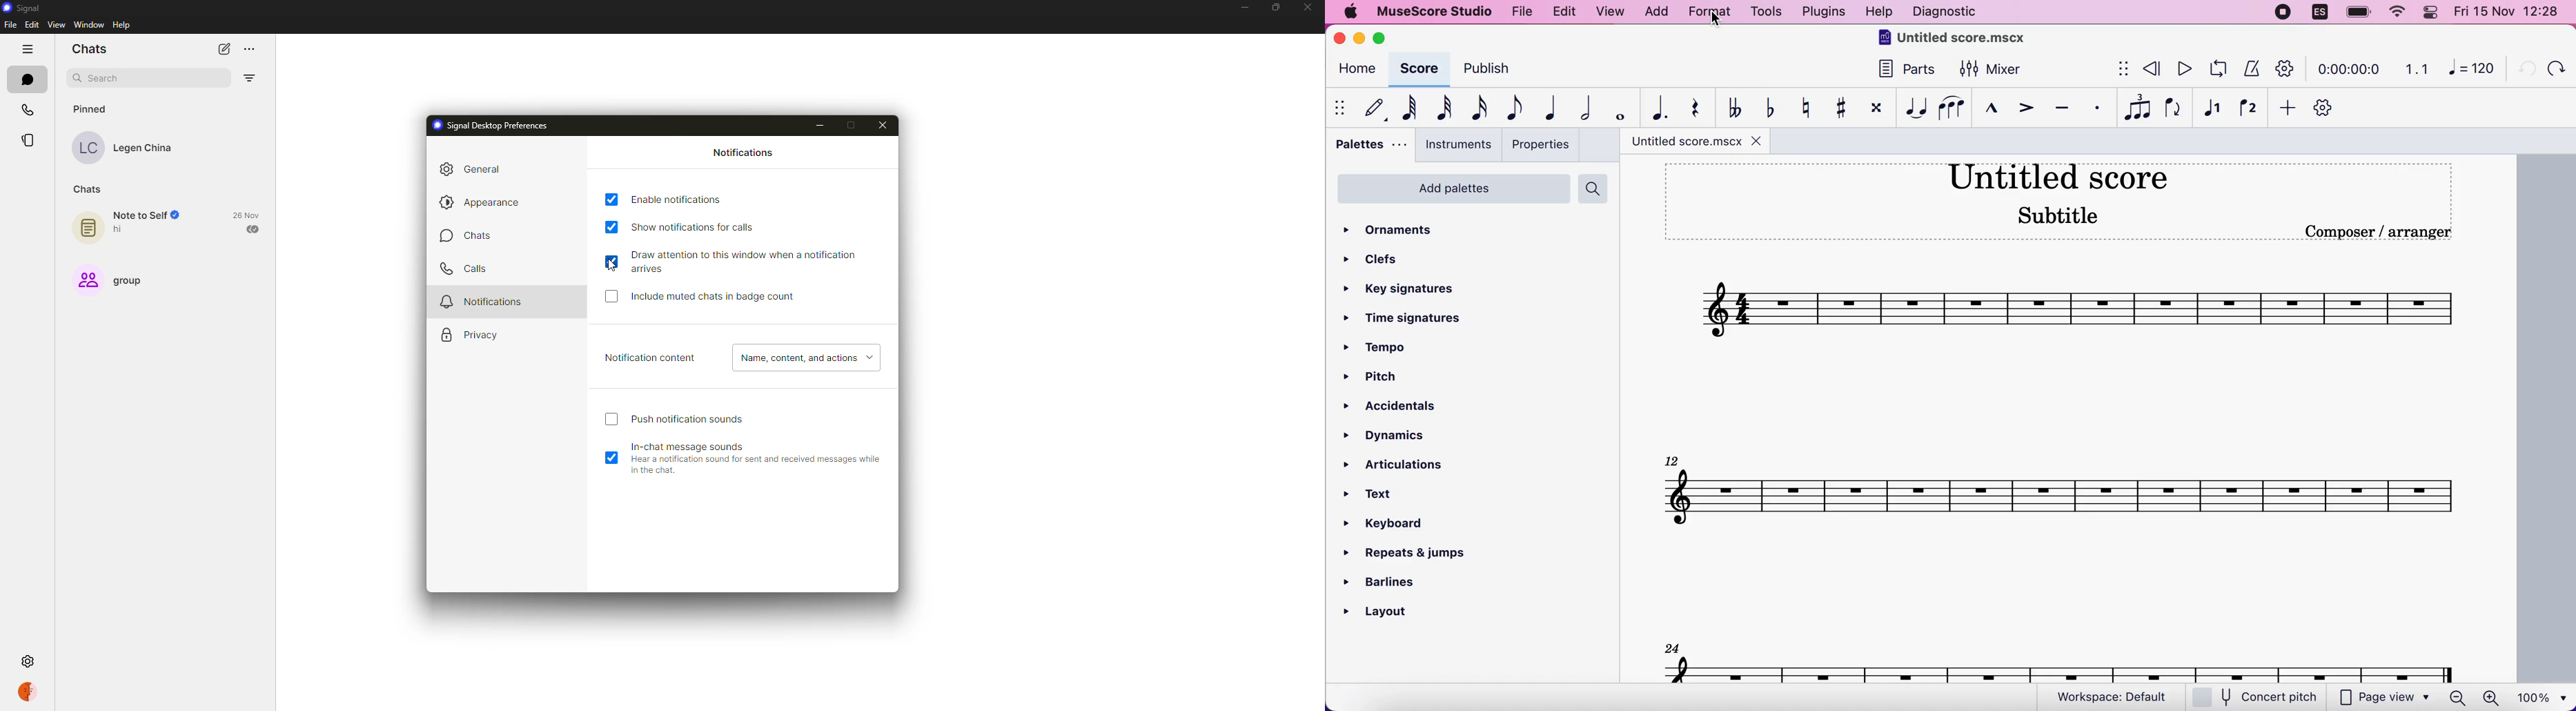 Image resolution: width=2576 pixels, height=728 pixels. I want to click on new chat, so click(225, 49).